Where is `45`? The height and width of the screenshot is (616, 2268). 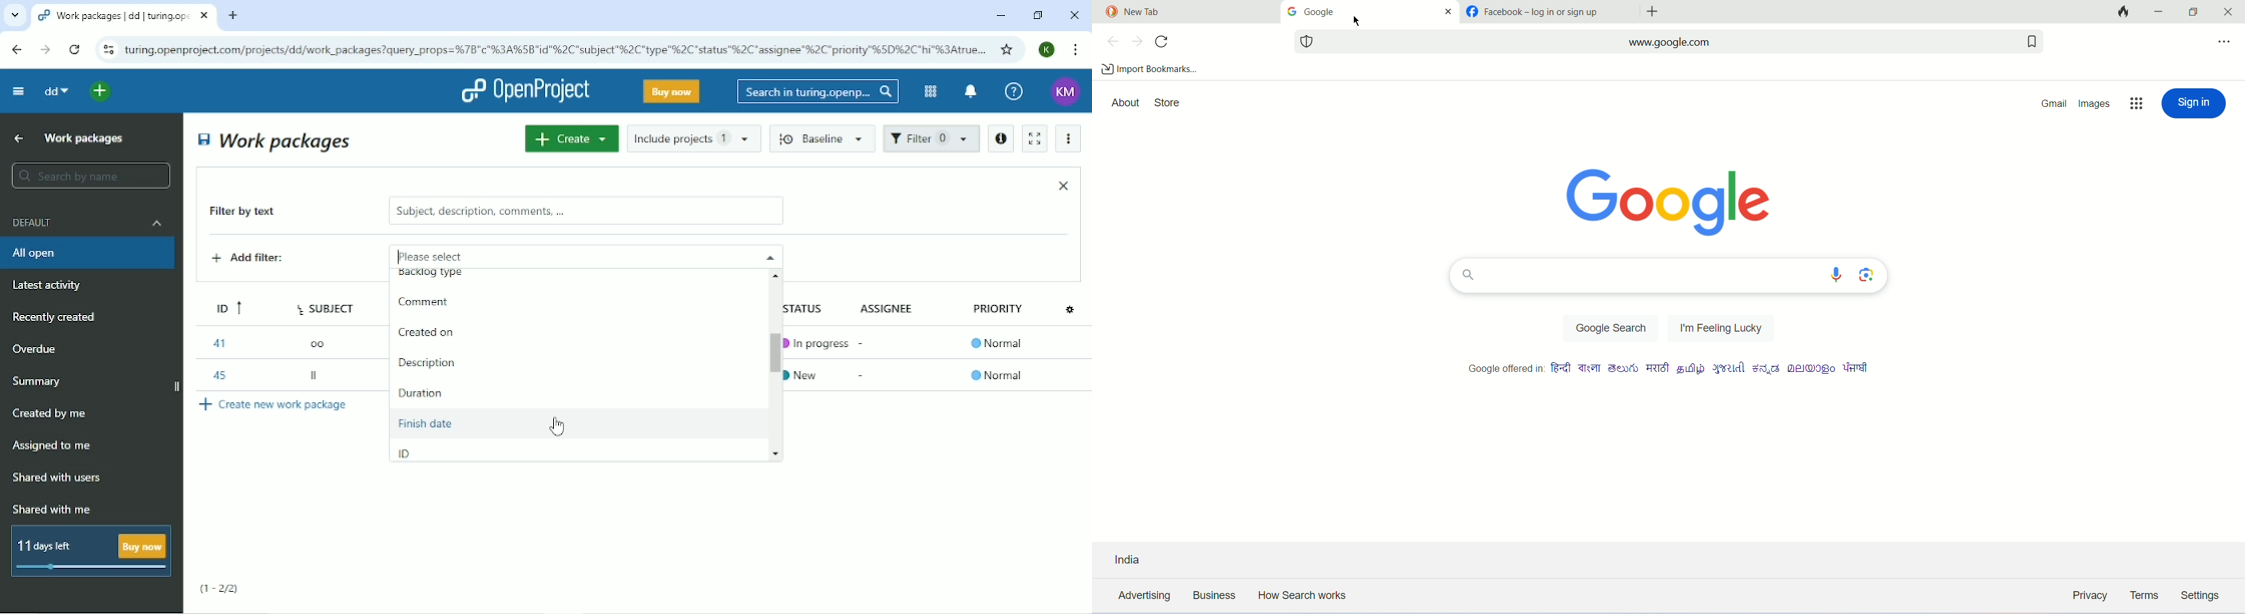 45 is located at coordinates (217, 373).